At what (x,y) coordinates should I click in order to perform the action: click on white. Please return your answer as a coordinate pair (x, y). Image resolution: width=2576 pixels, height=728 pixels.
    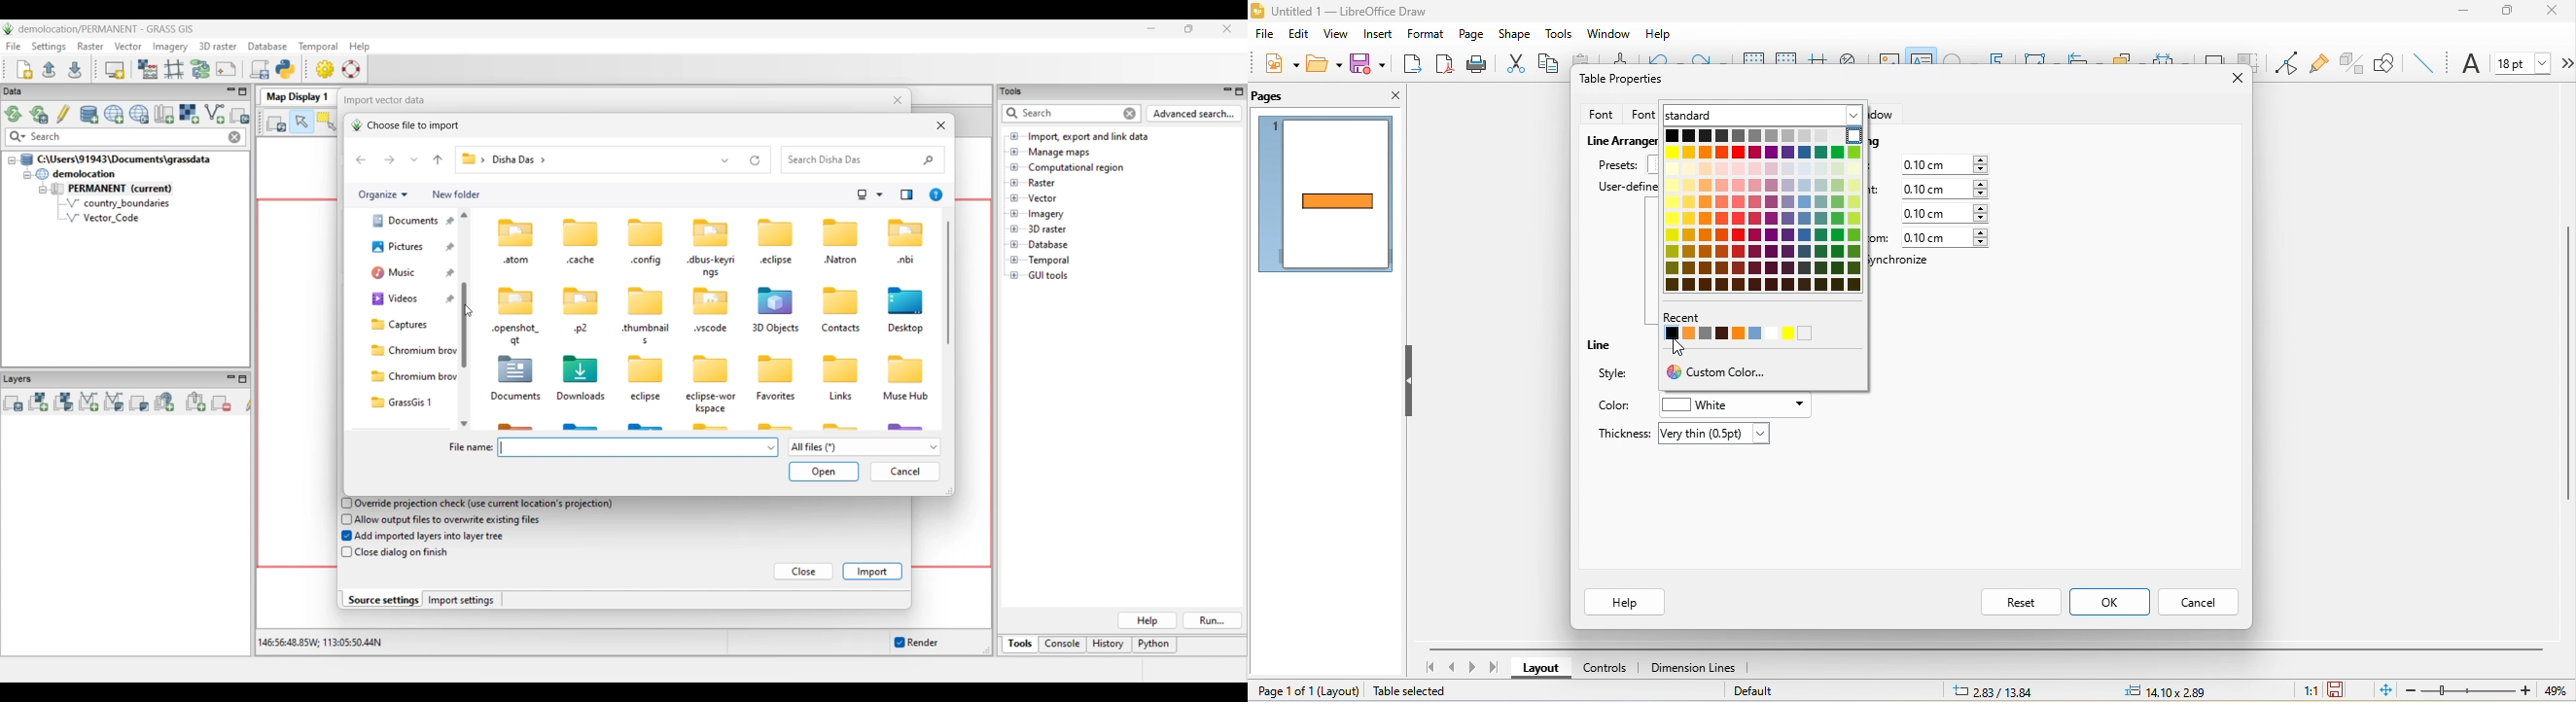
    Looking at the image, I should click on (1732, 404).